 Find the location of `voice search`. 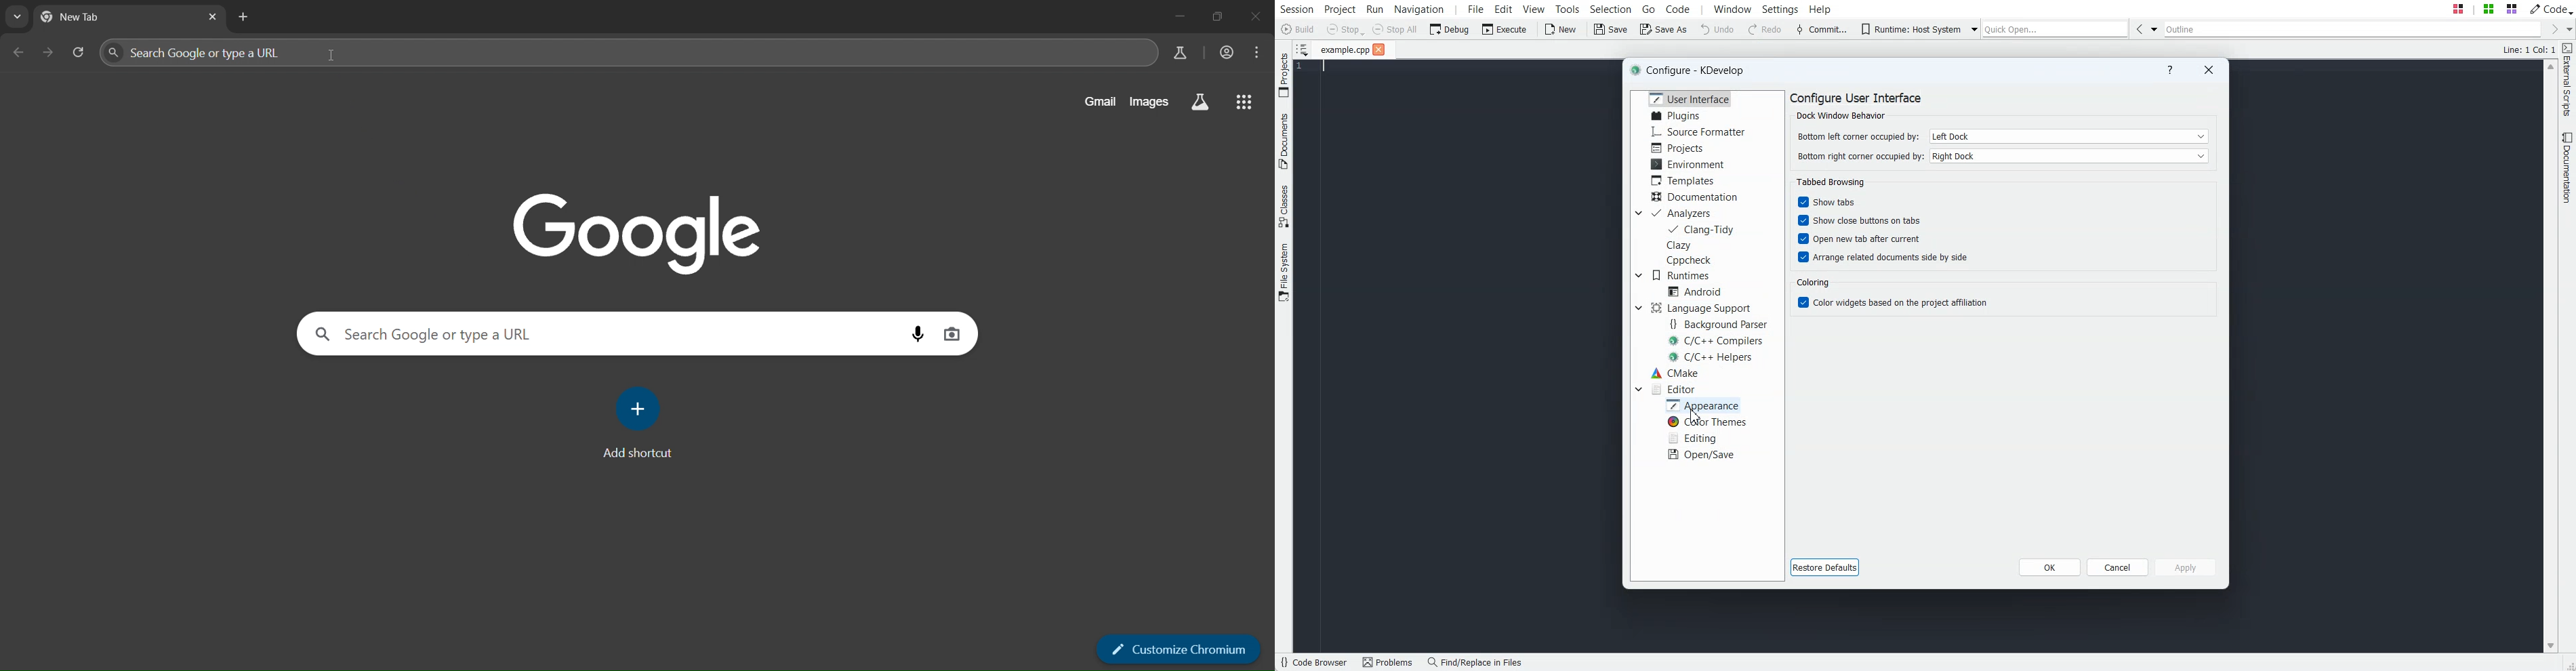

voice search is located at coordinates (918, 334).